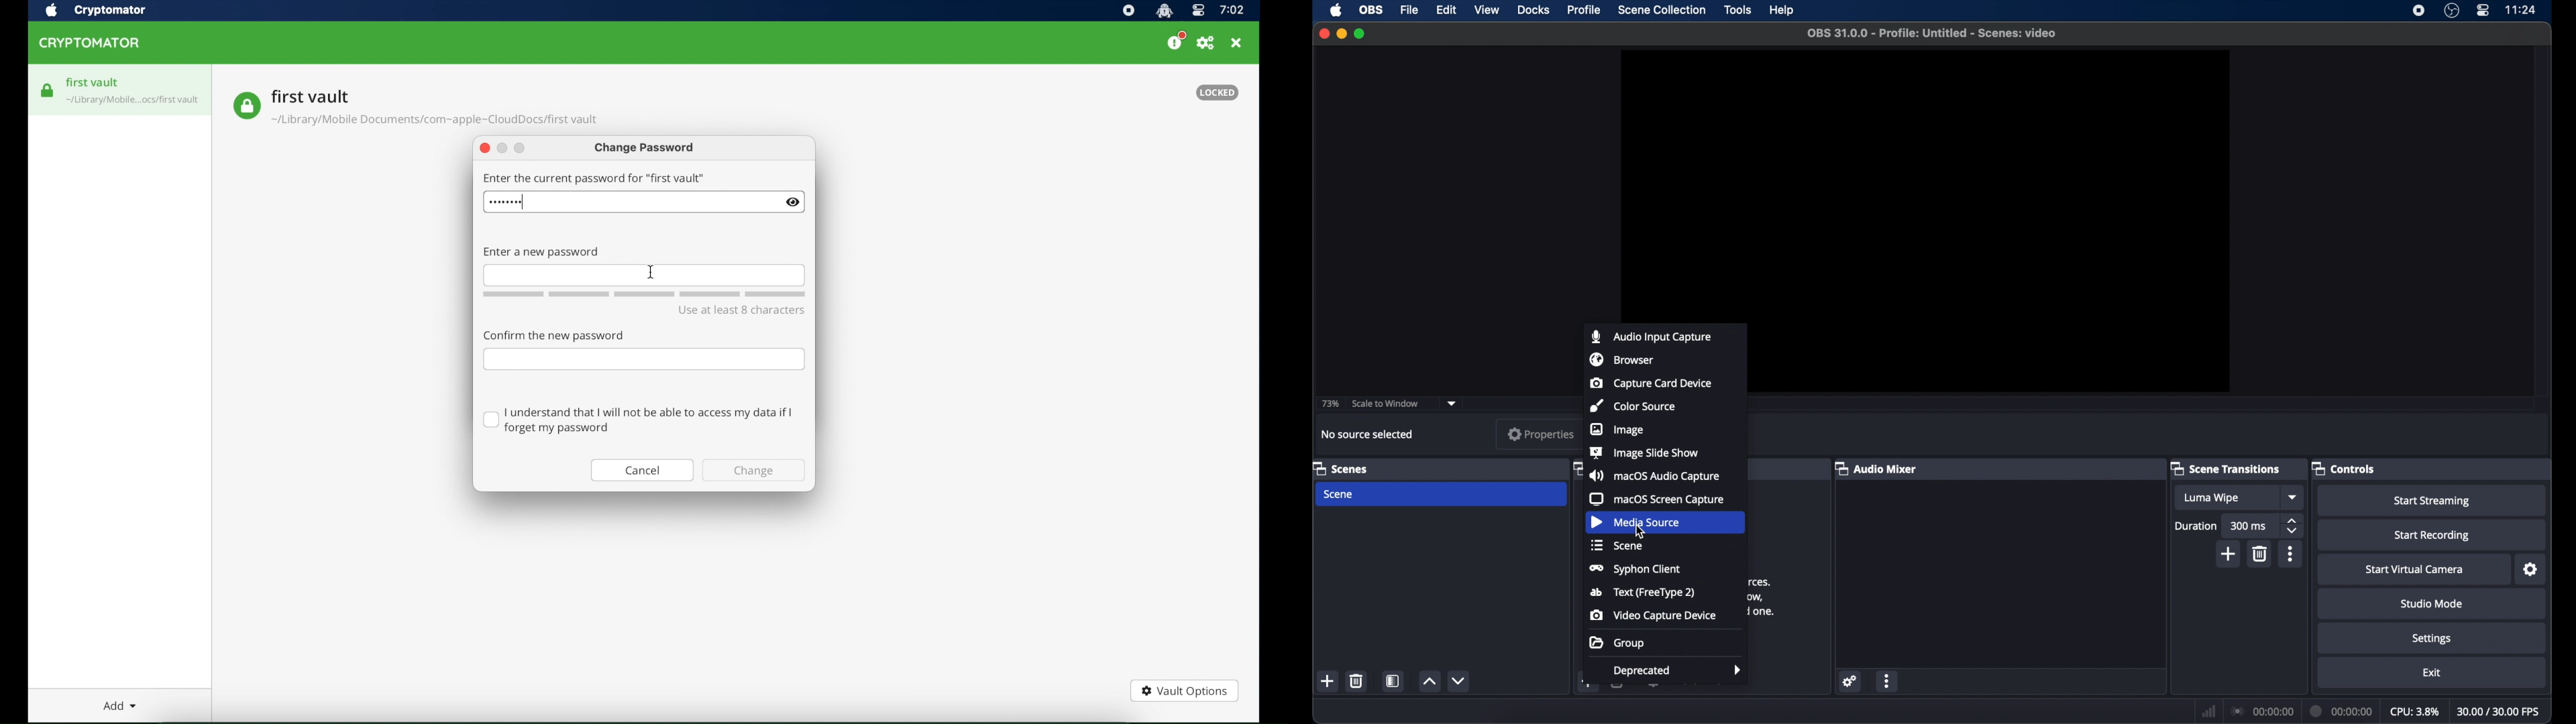  What do you see at coordinates (1452, 404) in the screenshot?
I see `dropdown` at bounding box center [1452, 404].